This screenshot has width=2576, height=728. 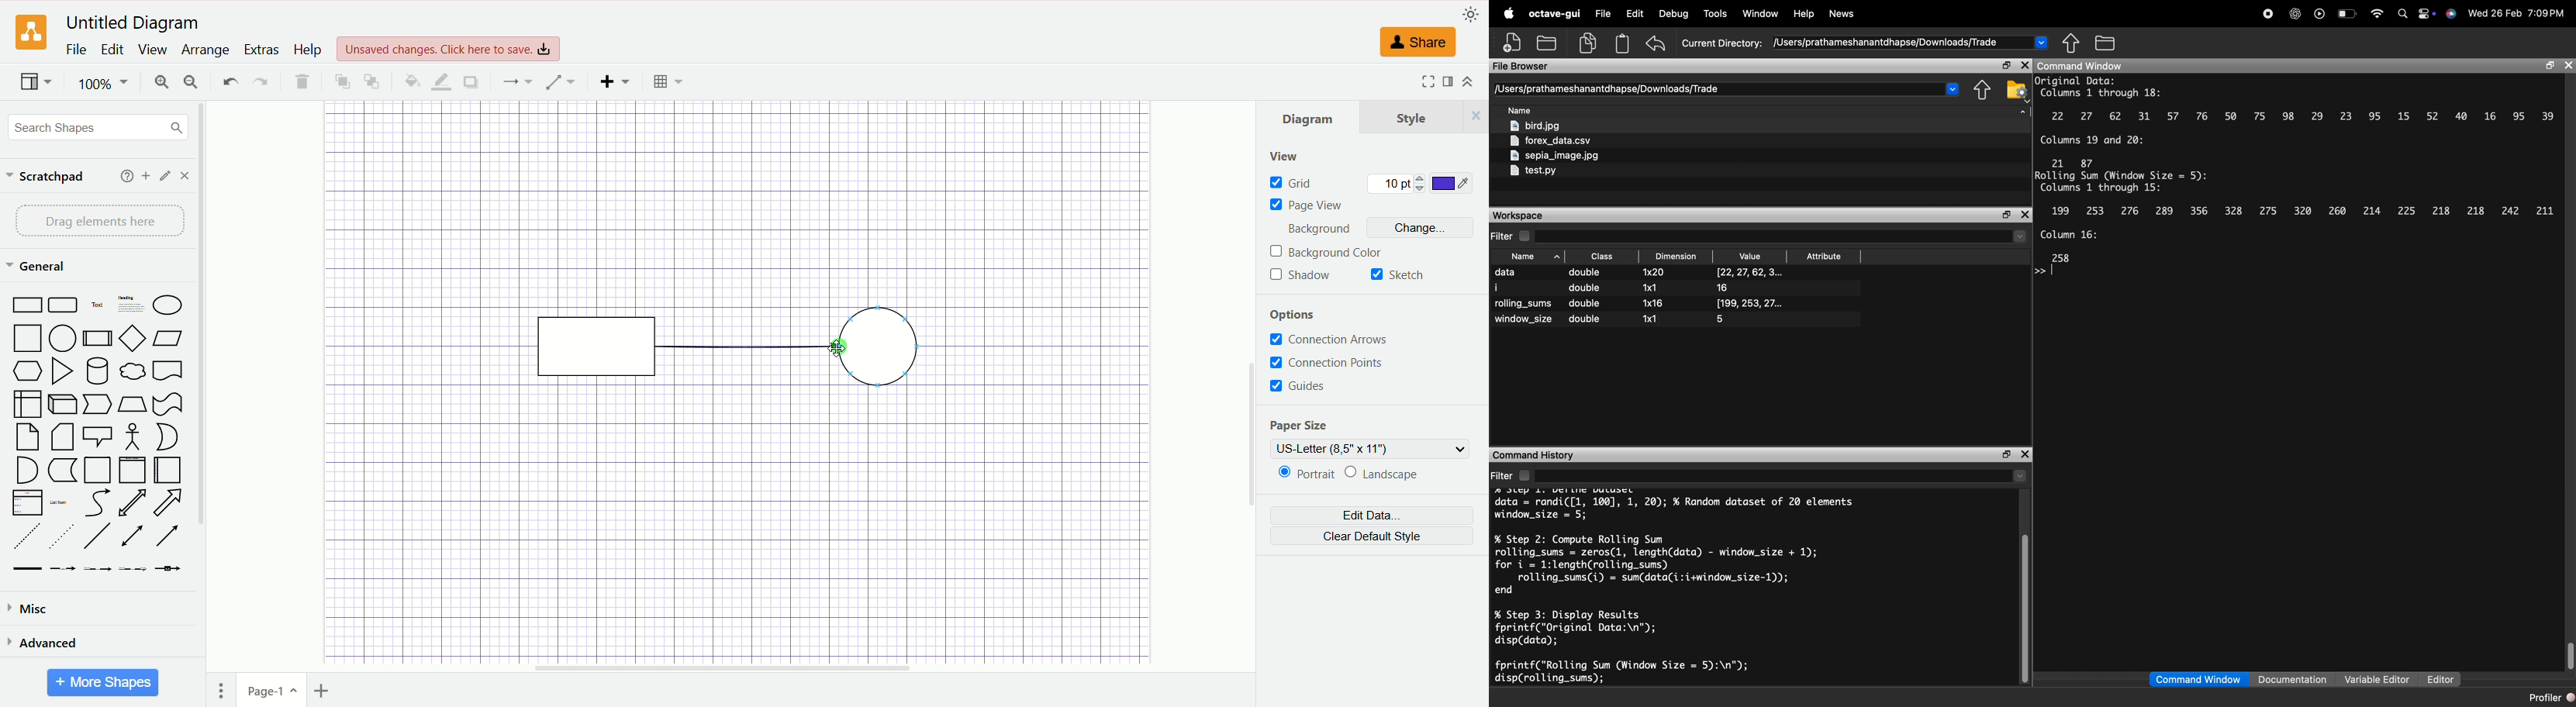 What do you see at coordinates (1656, 43) in the screenshot?
I see `undo` at bounding box center [1656, 43].